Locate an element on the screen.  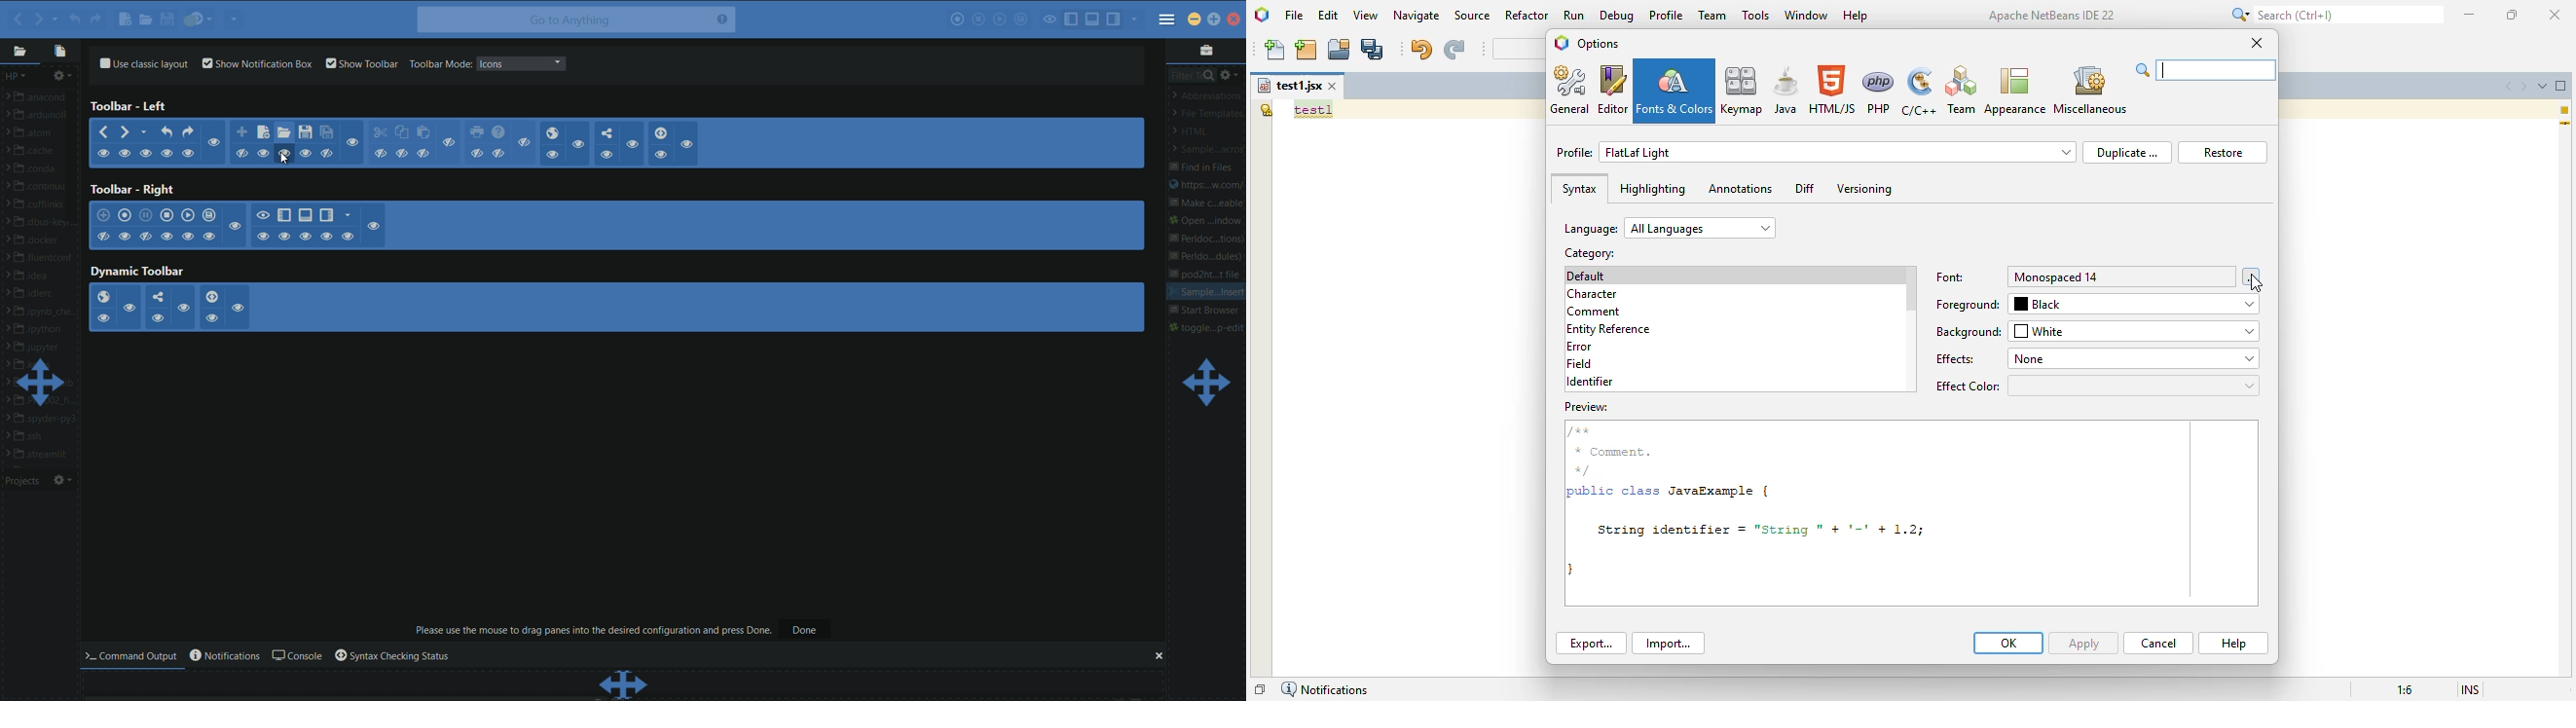
use classic layout is located at coordinates (142, 62).